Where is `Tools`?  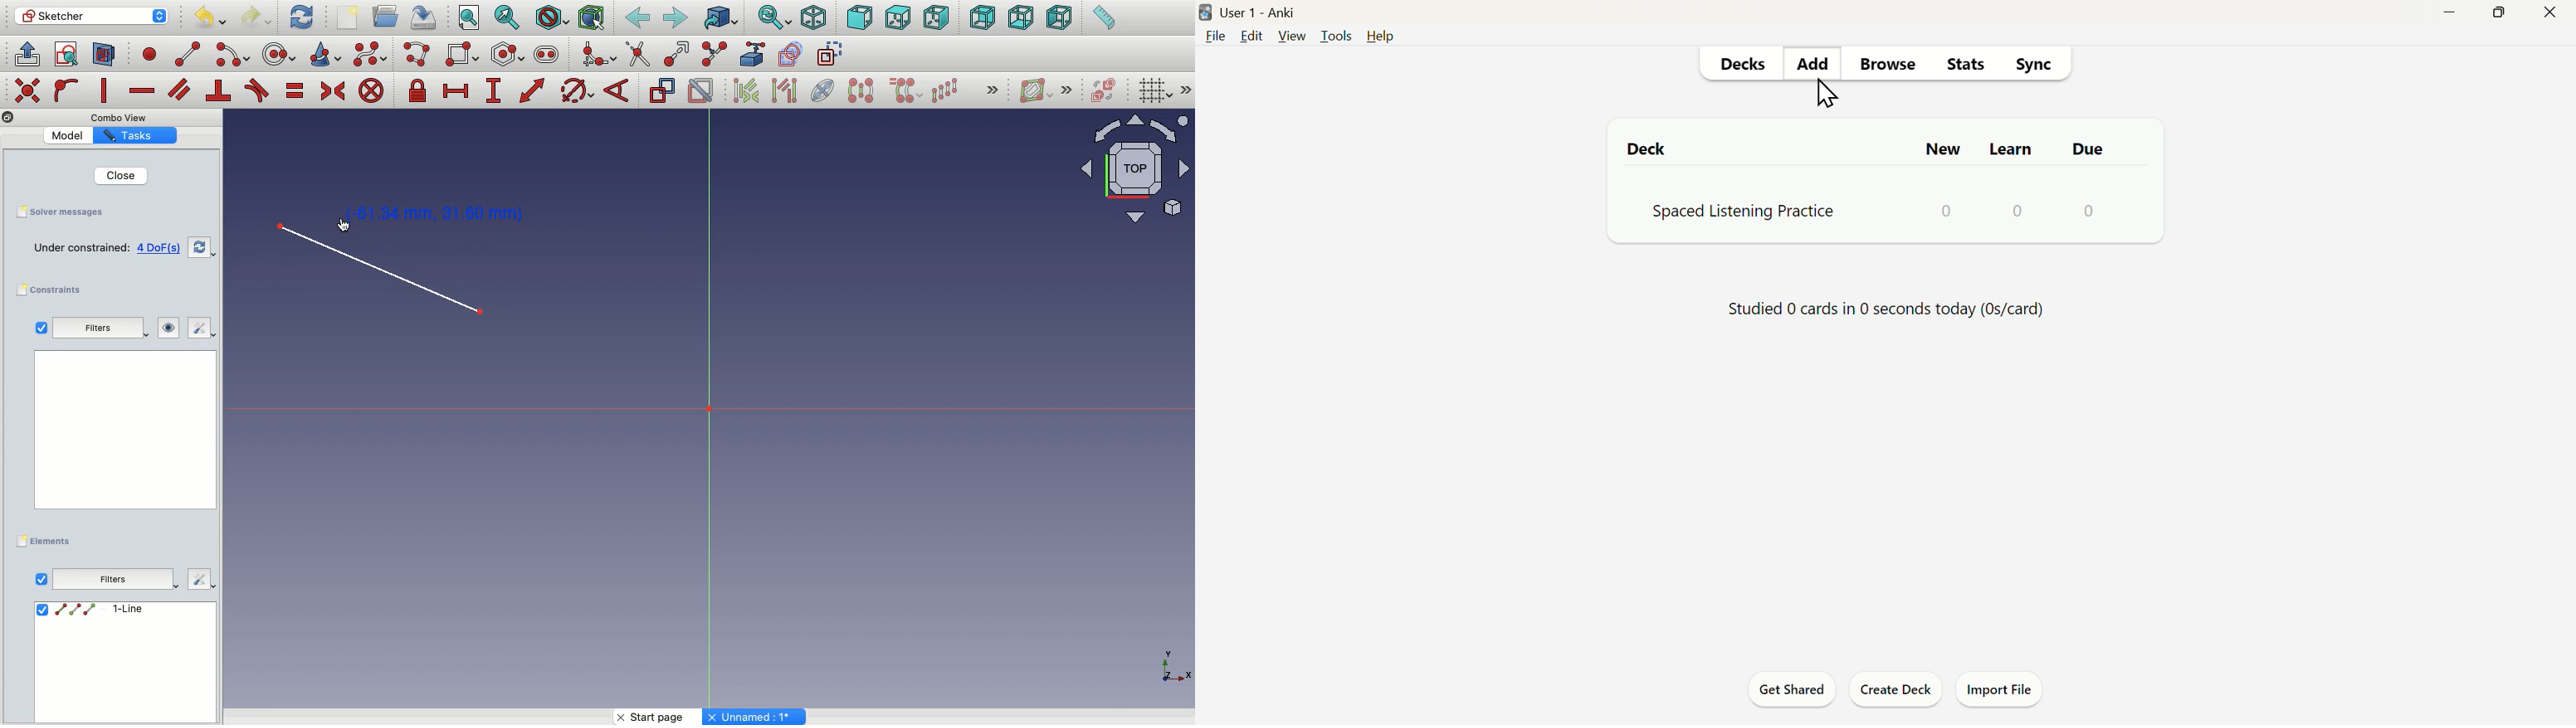 Tools is located at coordinates (1335, 37).